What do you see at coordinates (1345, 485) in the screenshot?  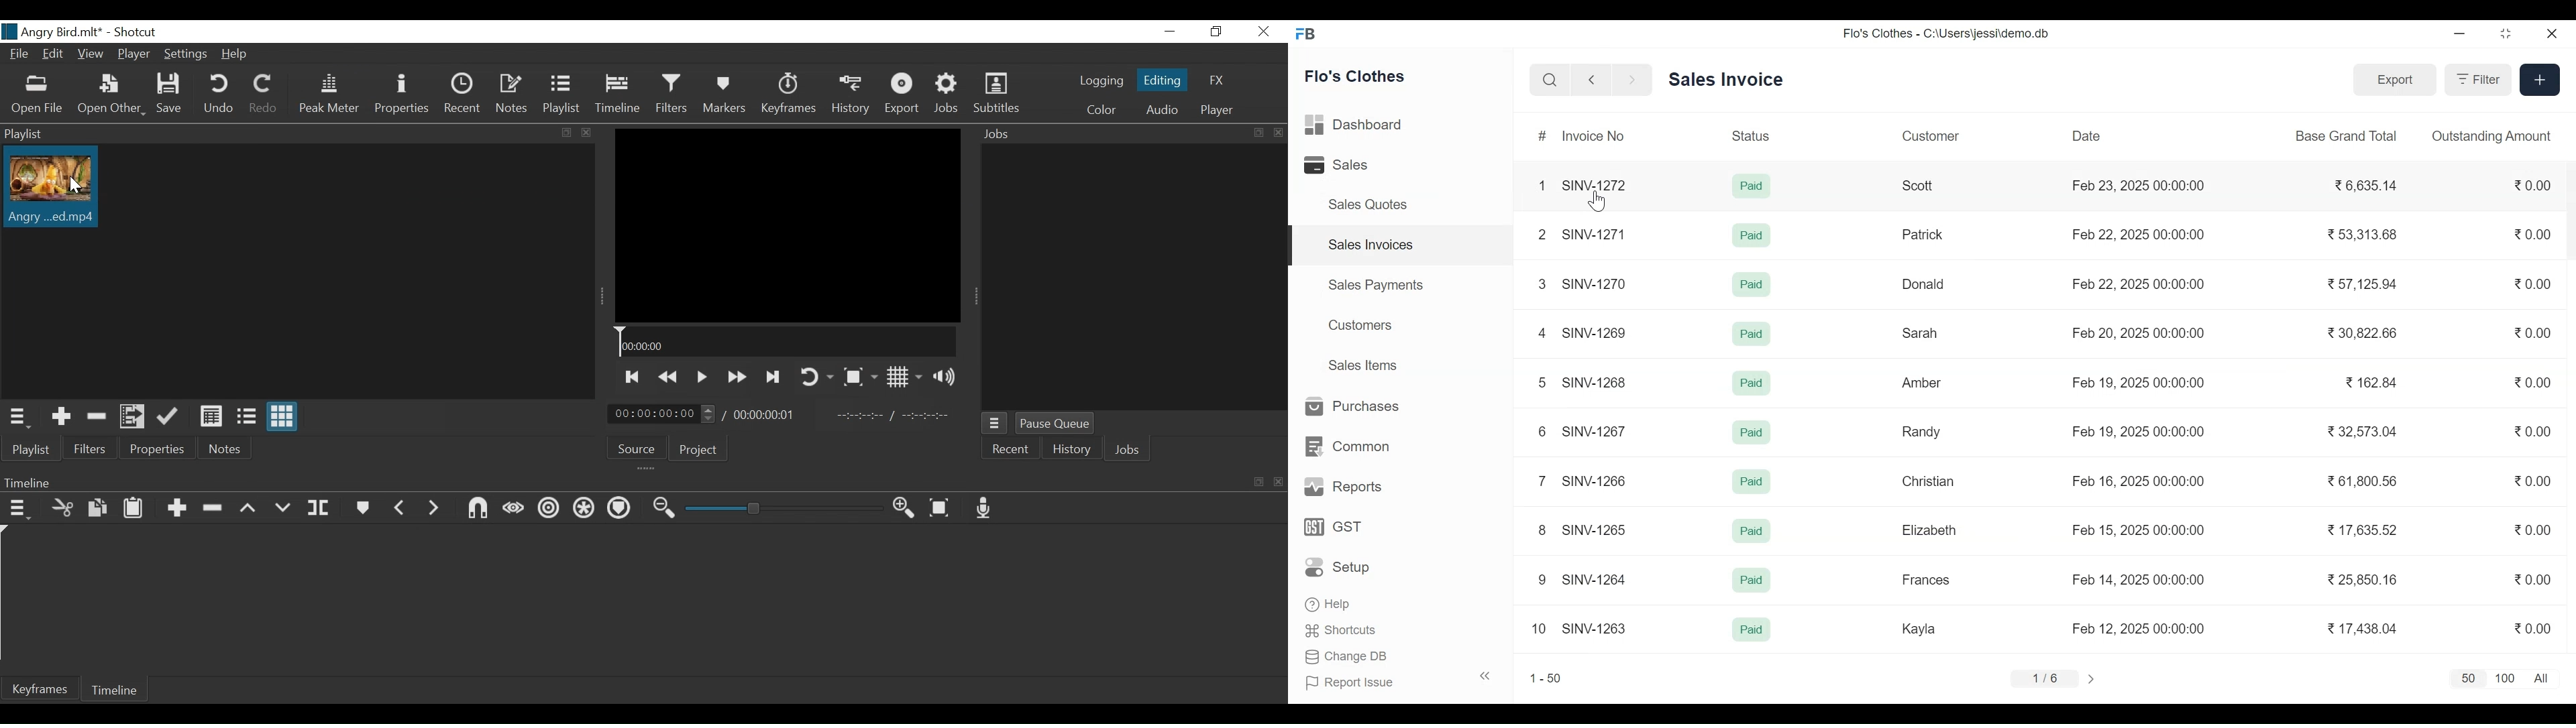 I see `Reports` at bounding box center [1345, 485].